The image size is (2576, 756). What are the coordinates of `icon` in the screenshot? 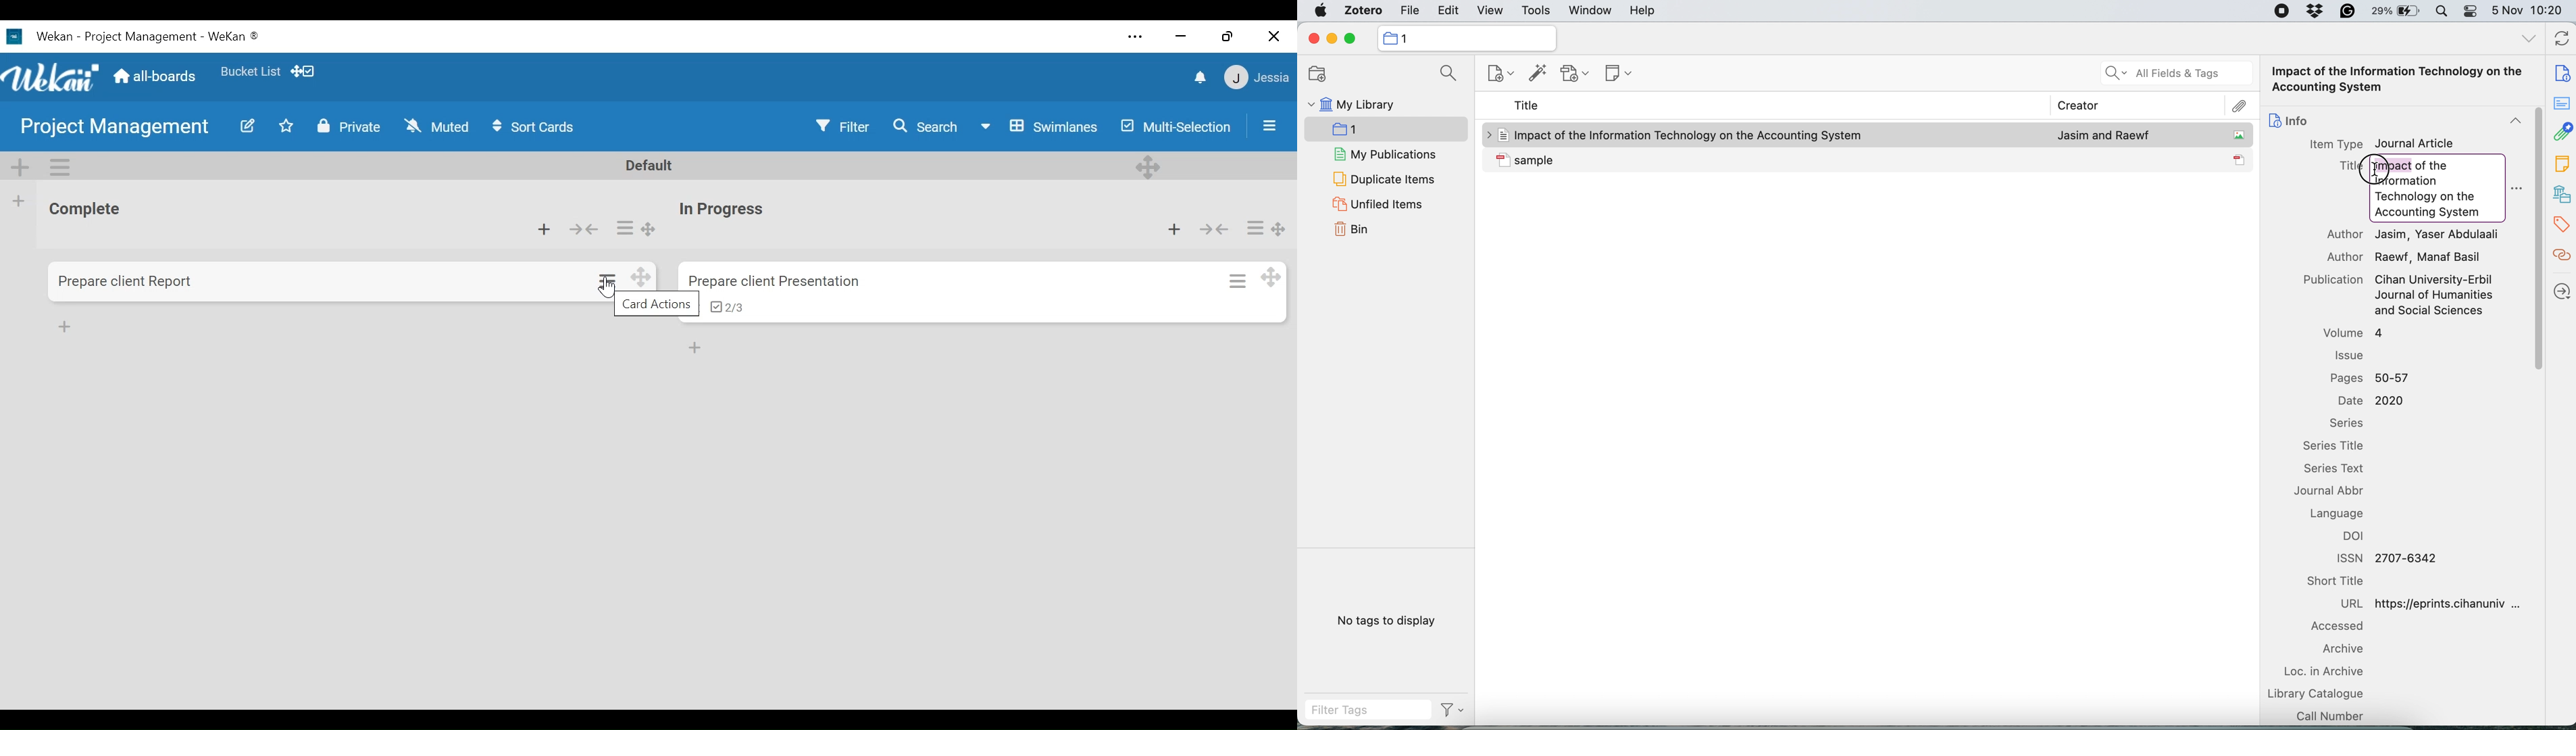 It's located at (1389, 38).